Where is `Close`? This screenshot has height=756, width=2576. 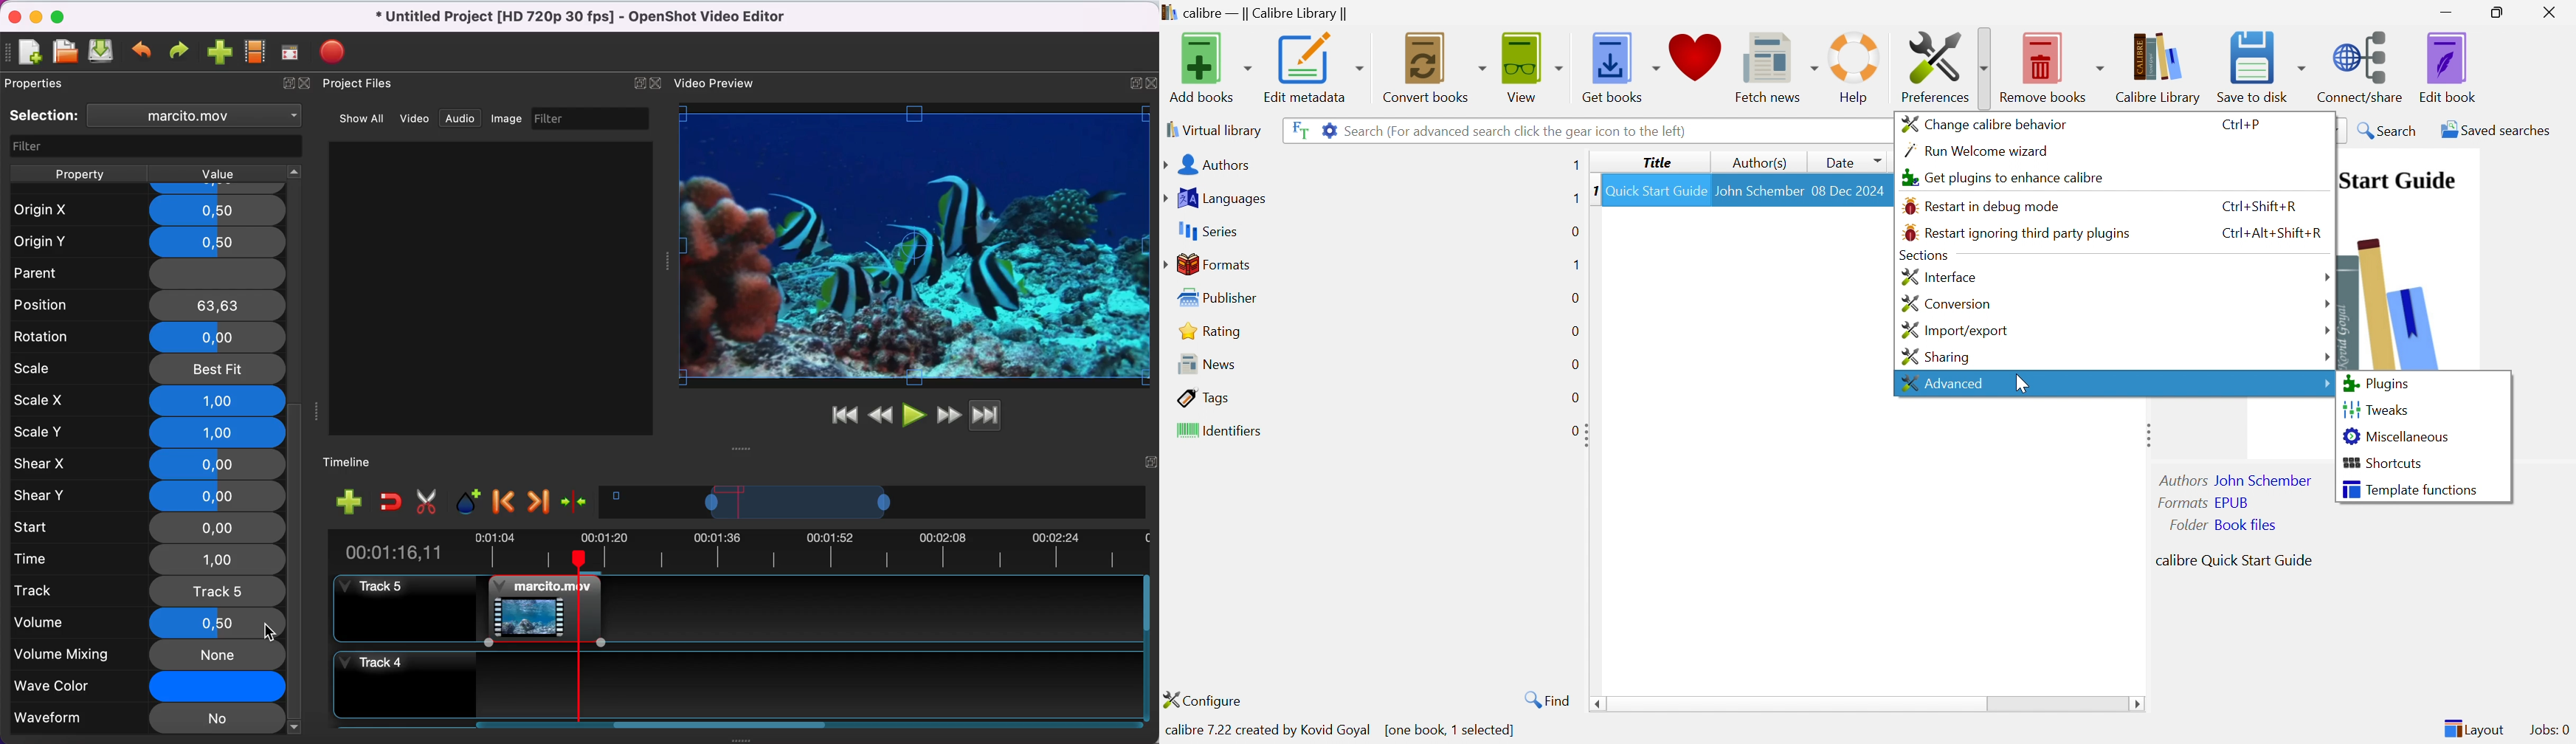
Close is located at coordinates (2553, 12).